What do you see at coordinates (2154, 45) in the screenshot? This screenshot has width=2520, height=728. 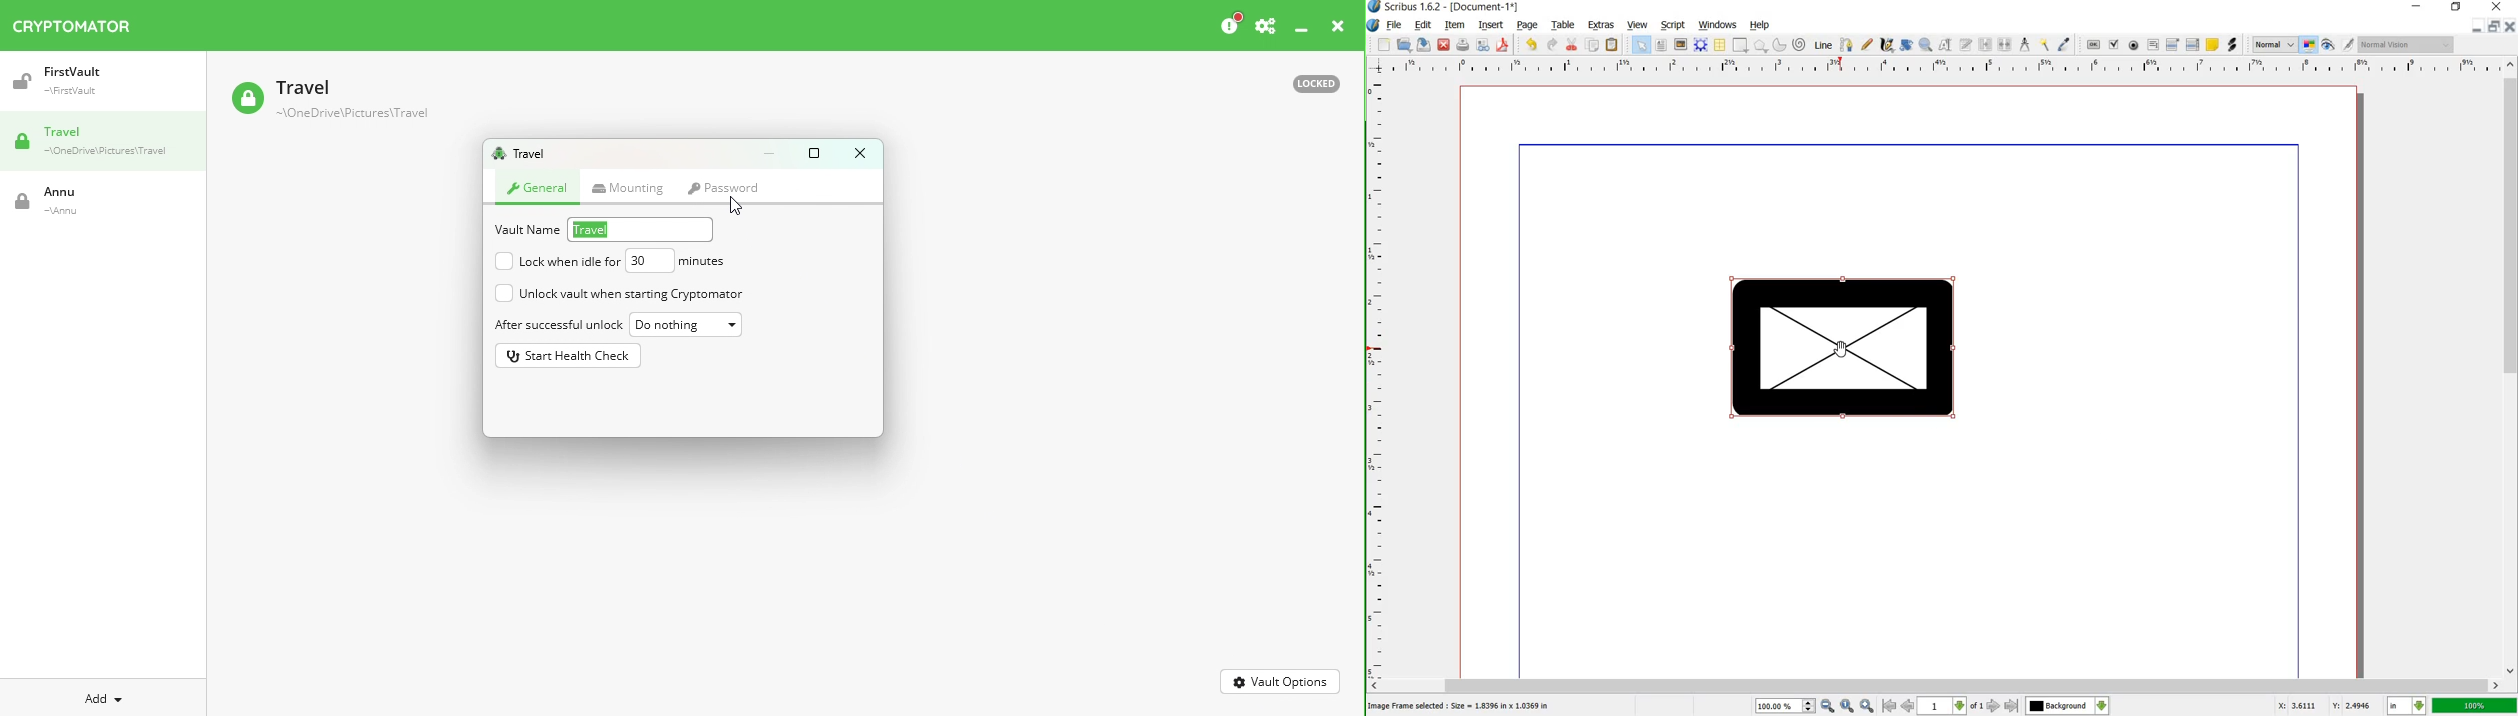 I see `pdf text field` at bounding box center [2154, 45].